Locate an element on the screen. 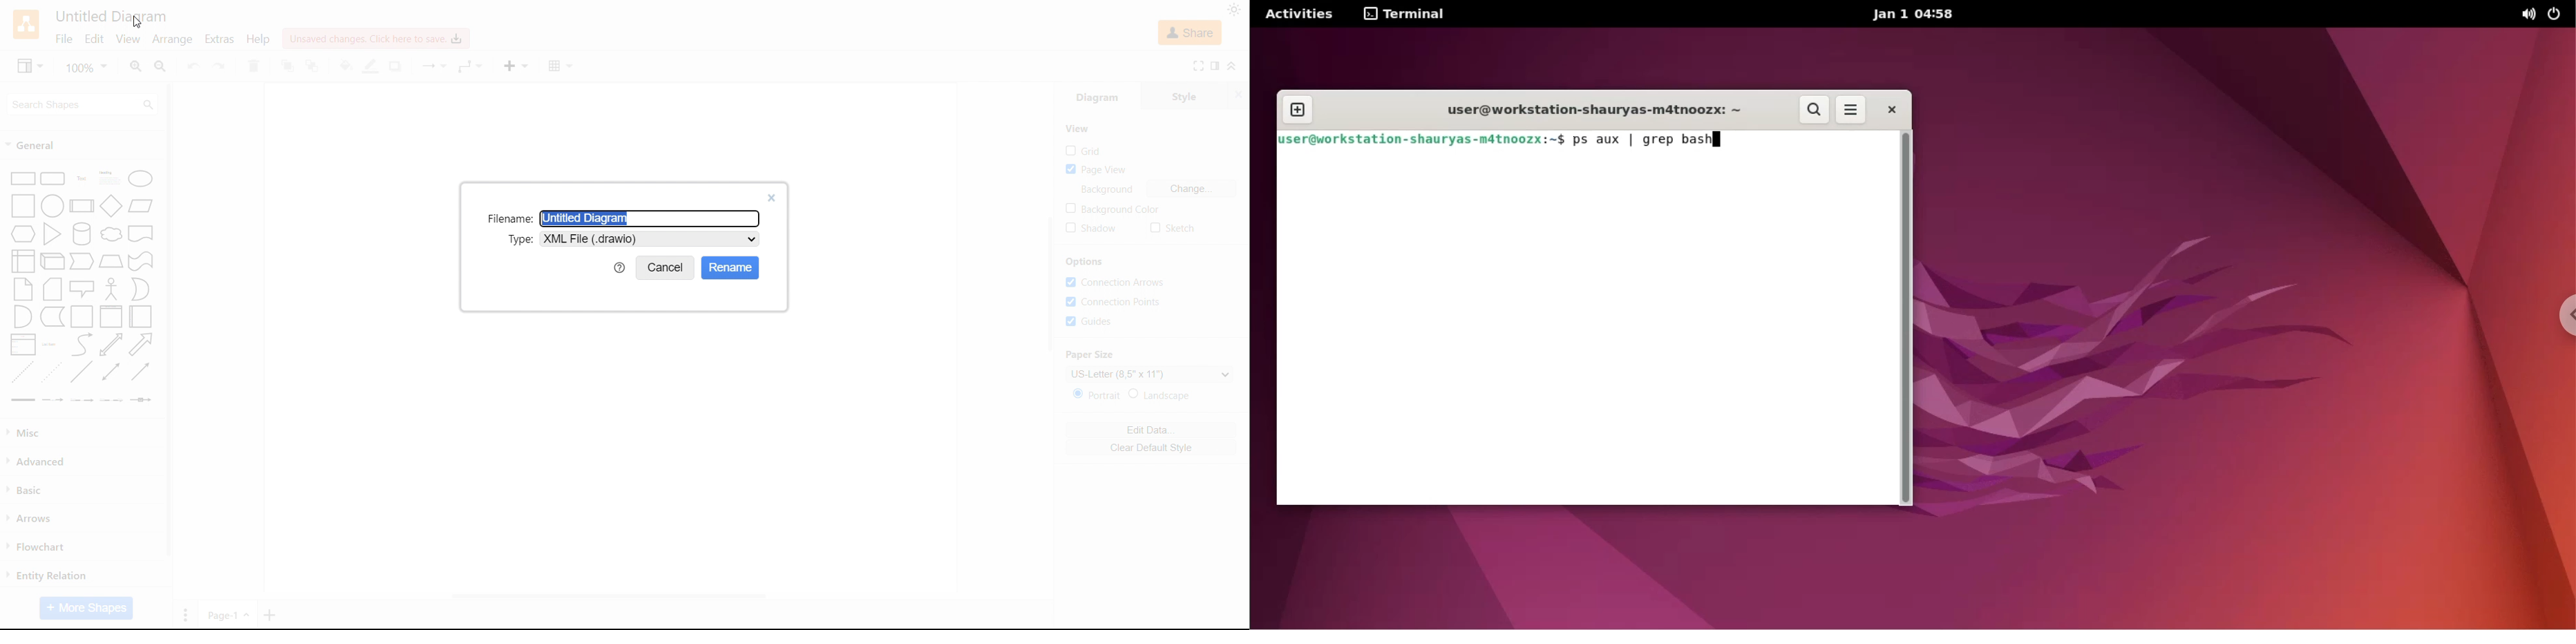 The width and height of the screenshot is (2576, 644). Select paper size  is located at coordinates (1150, 374).